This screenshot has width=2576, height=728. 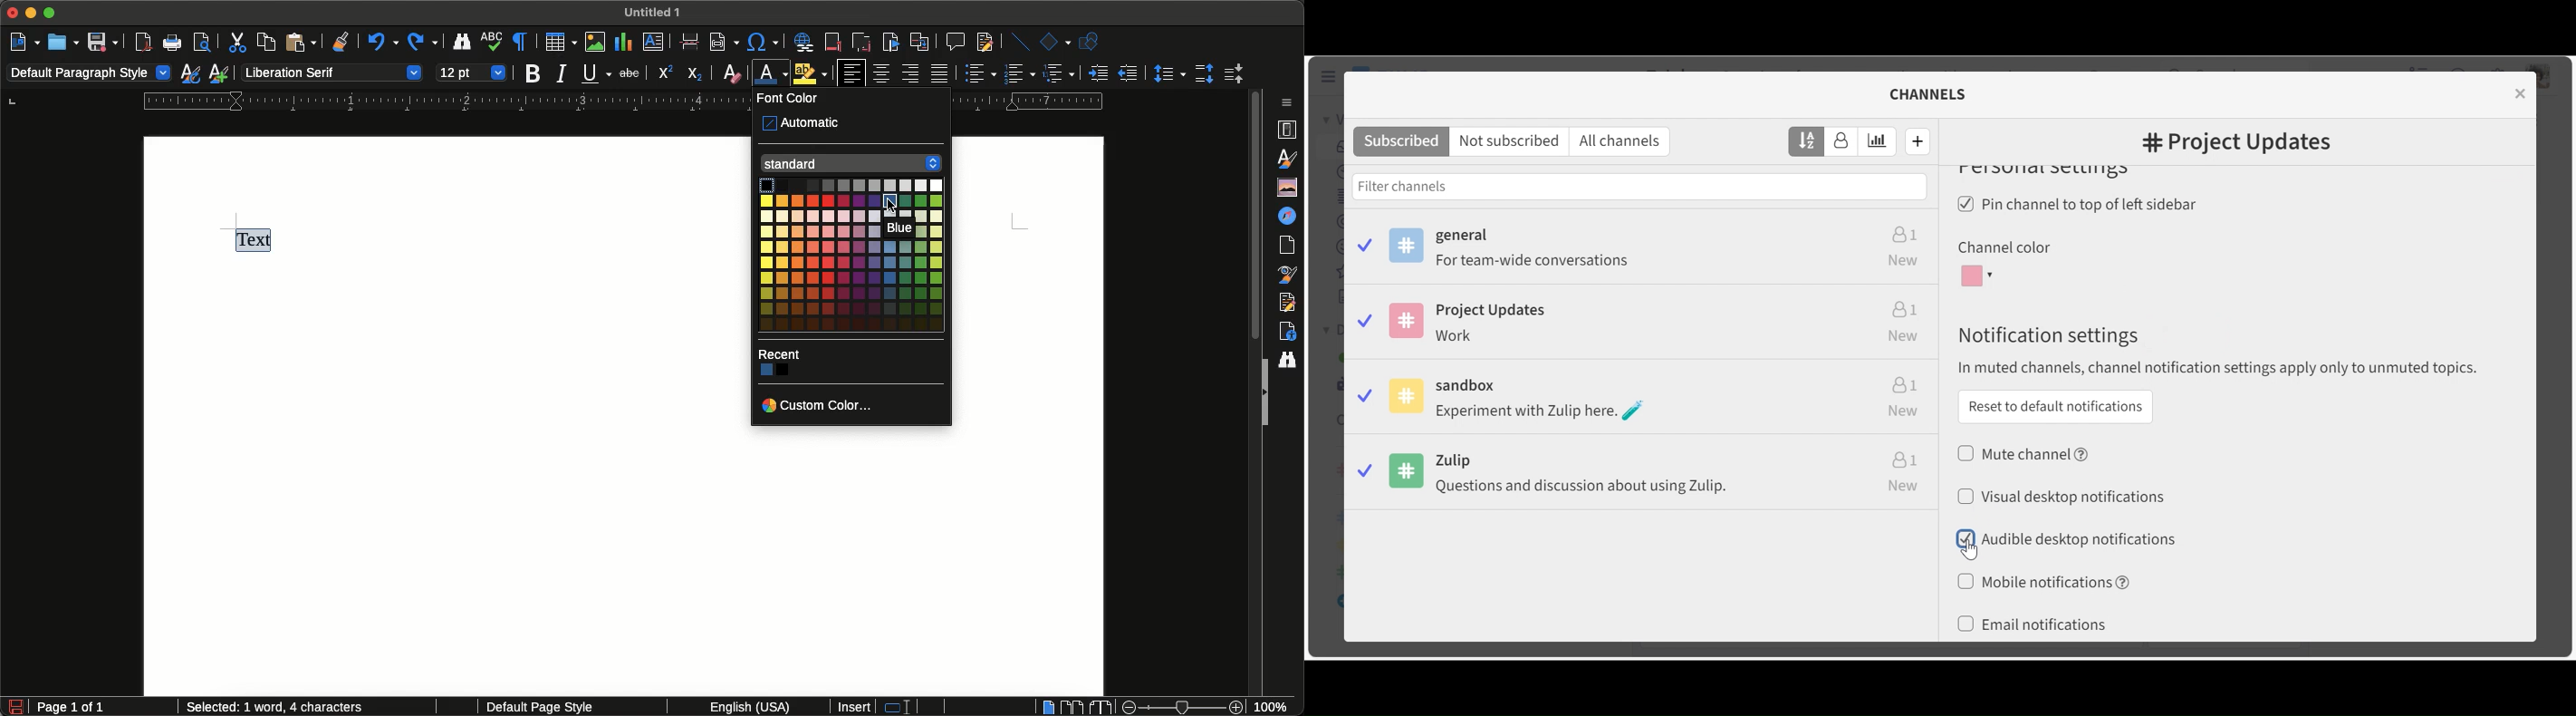 I want to click on Show track changes functions, so click(x=983, y=43).